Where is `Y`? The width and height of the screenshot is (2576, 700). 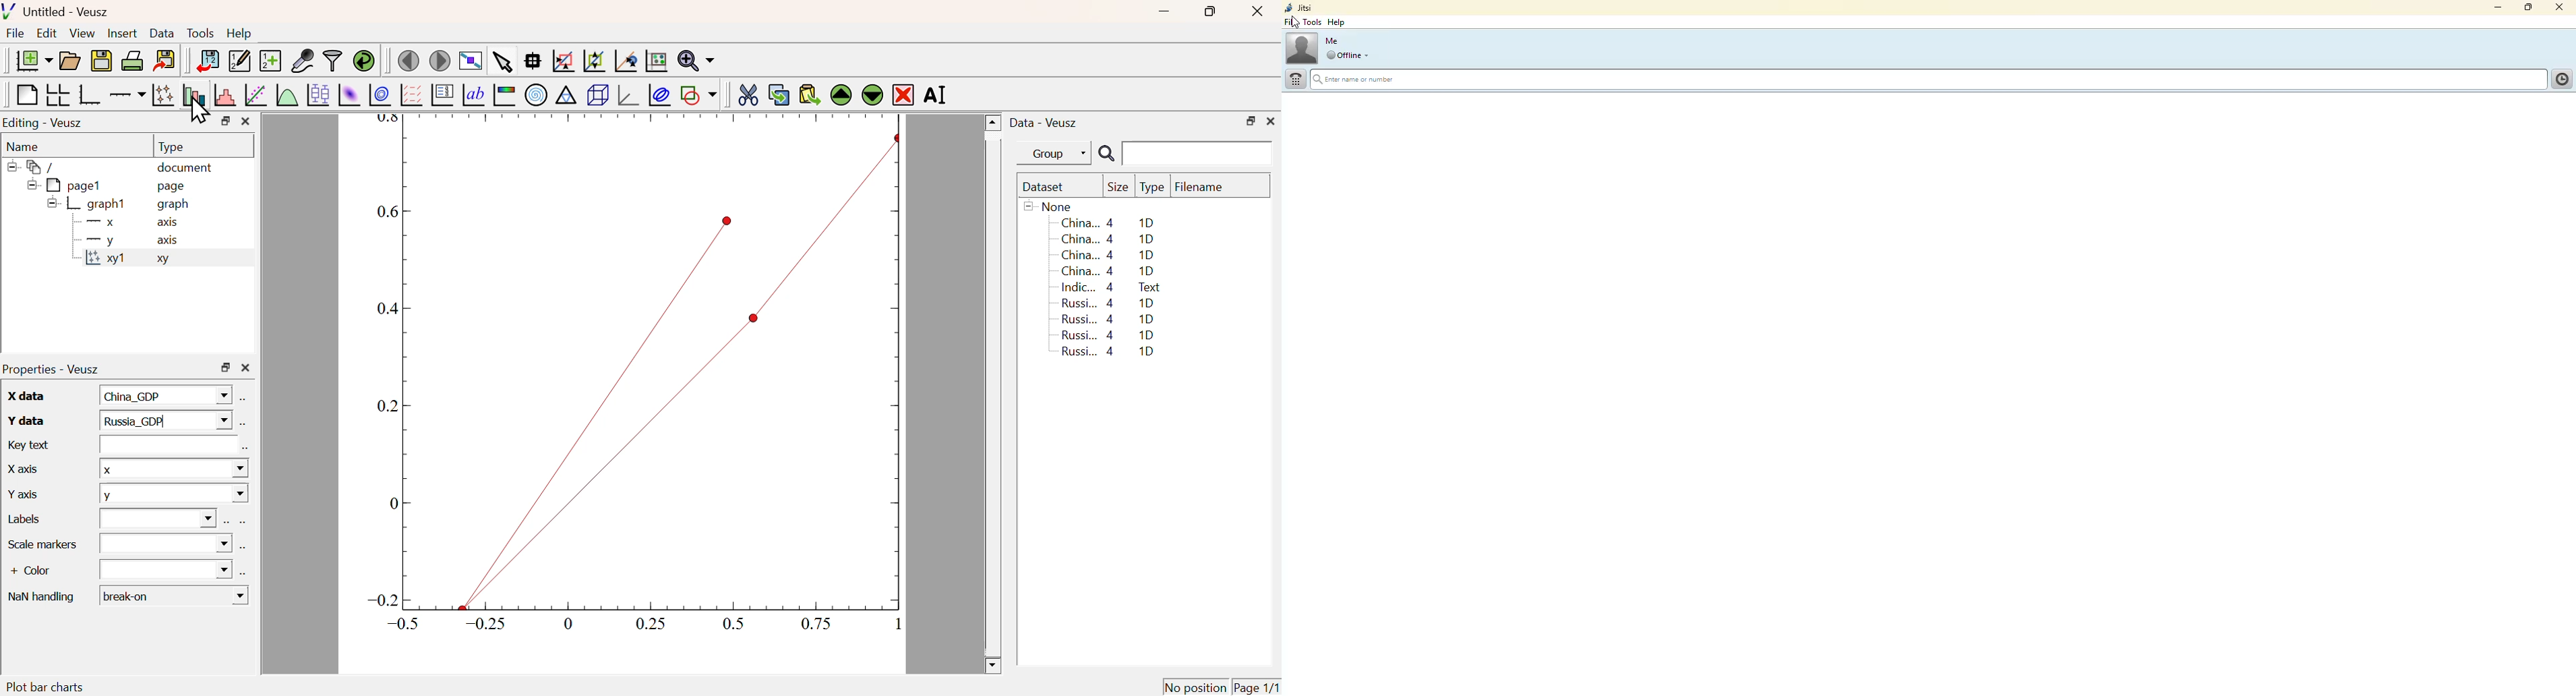 Y is located at coordinates (174, 496).